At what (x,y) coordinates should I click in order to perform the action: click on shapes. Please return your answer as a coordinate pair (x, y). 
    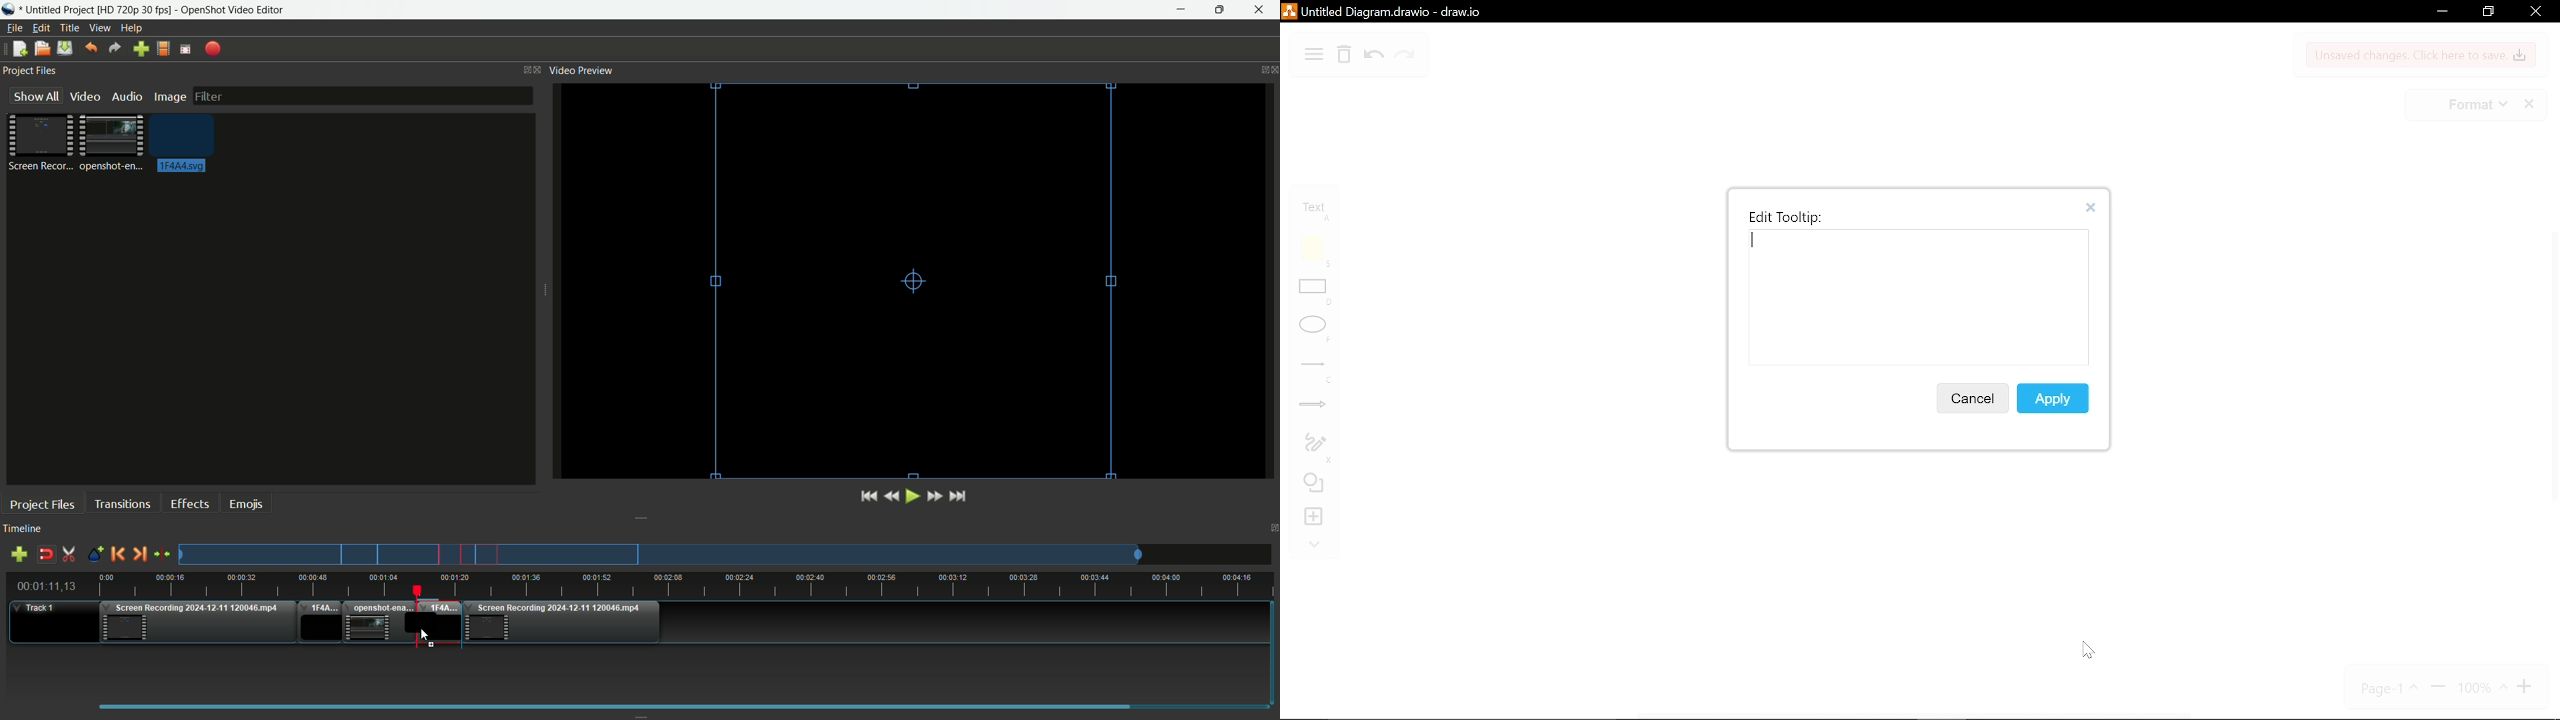
    Looking at the image, I should click on (1316, 485).